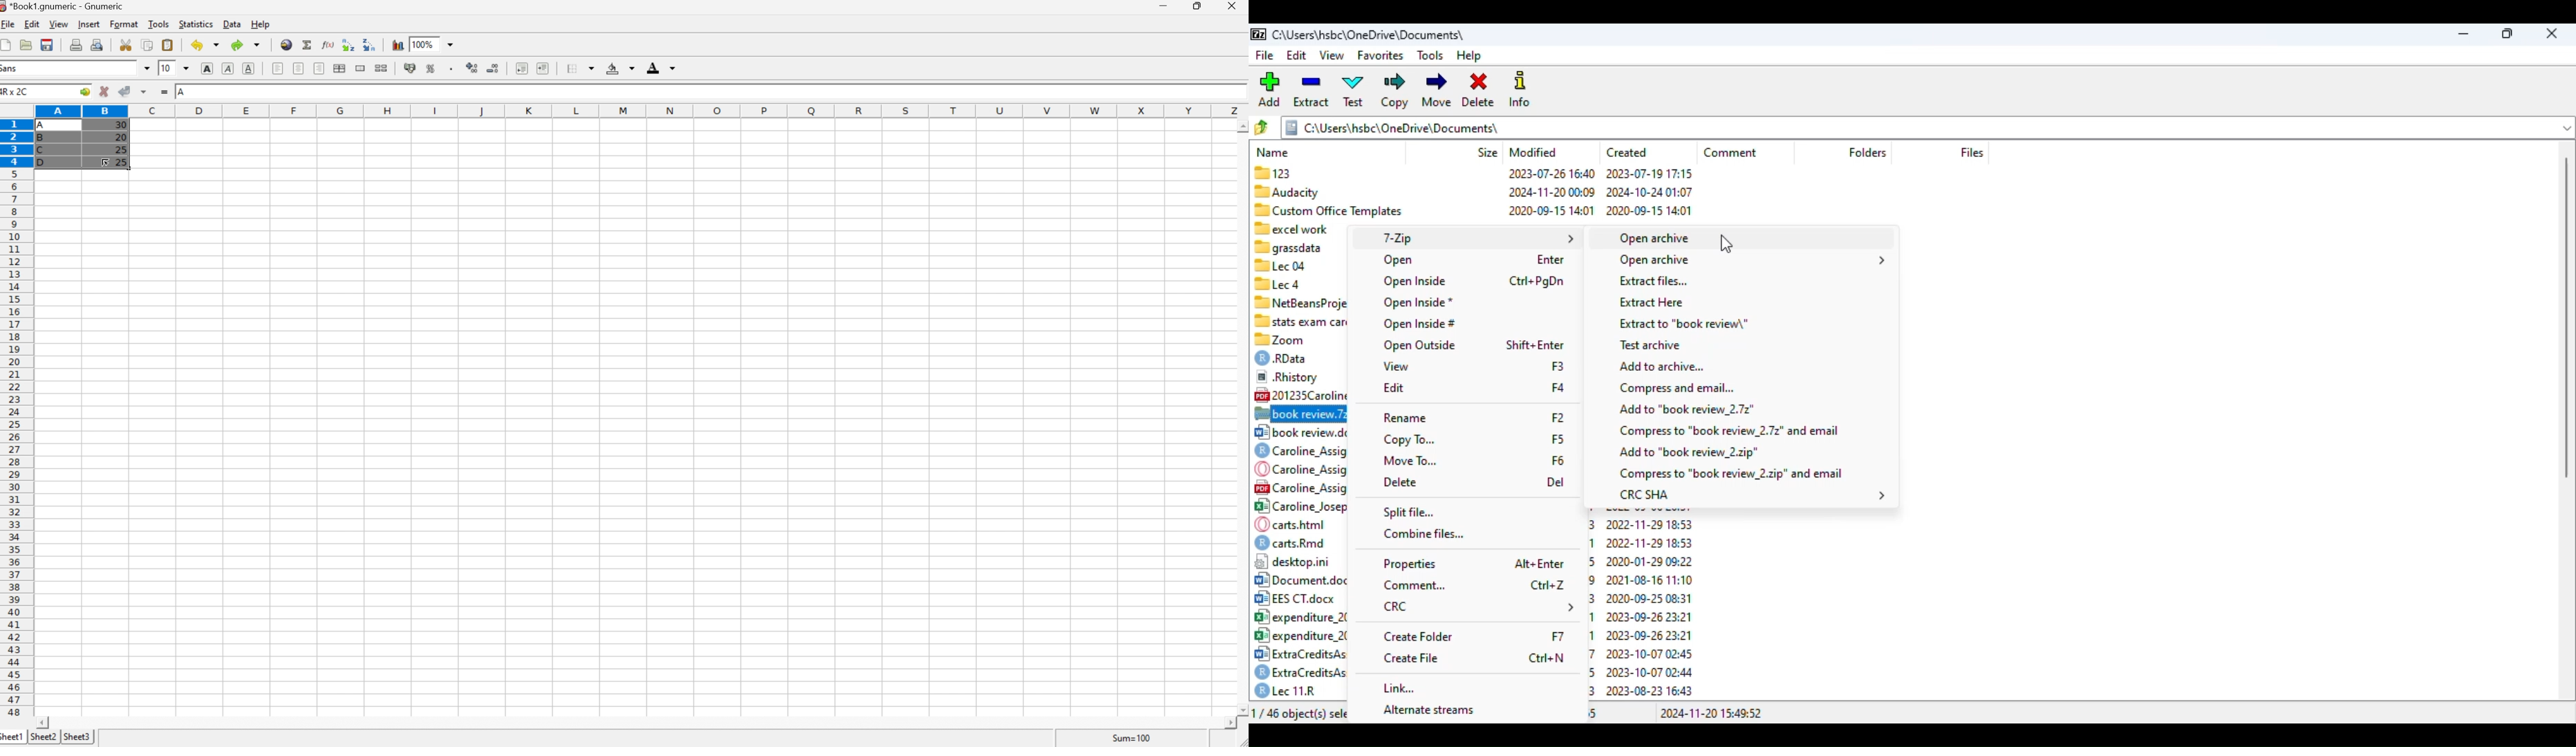 The image size is (2576, 756). Describe the element at coordinates (167, 45) in the screenshot. I see `Paste the clipboard` at that location.